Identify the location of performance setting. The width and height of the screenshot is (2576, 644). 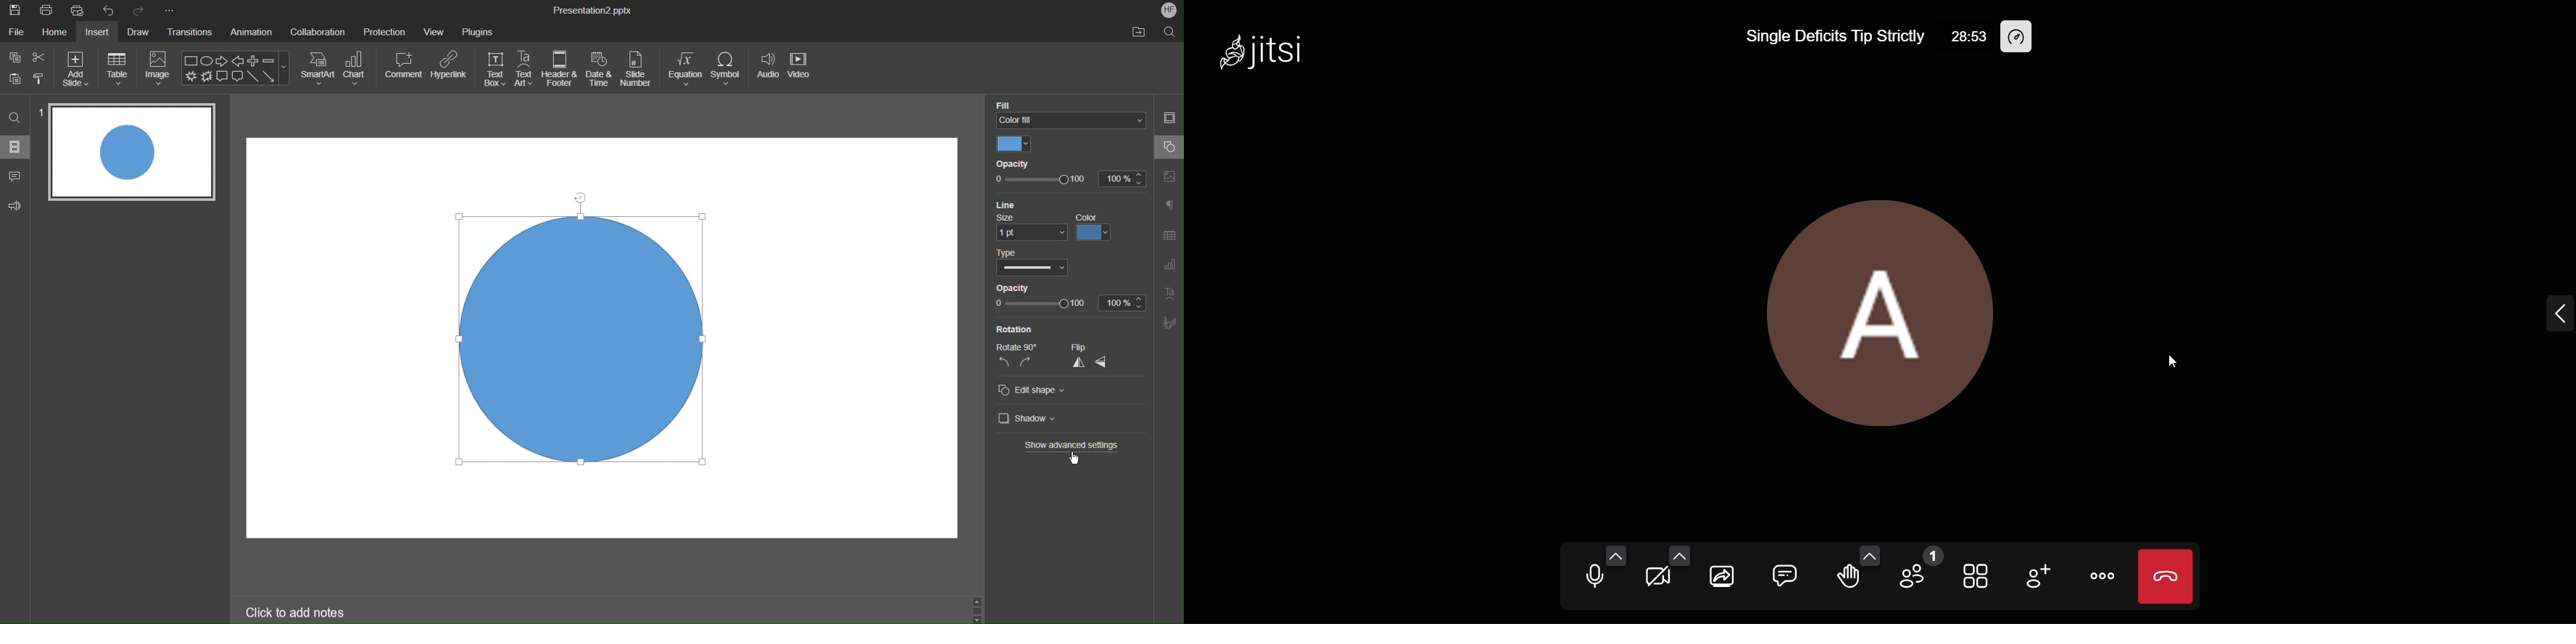
(2020, 36).